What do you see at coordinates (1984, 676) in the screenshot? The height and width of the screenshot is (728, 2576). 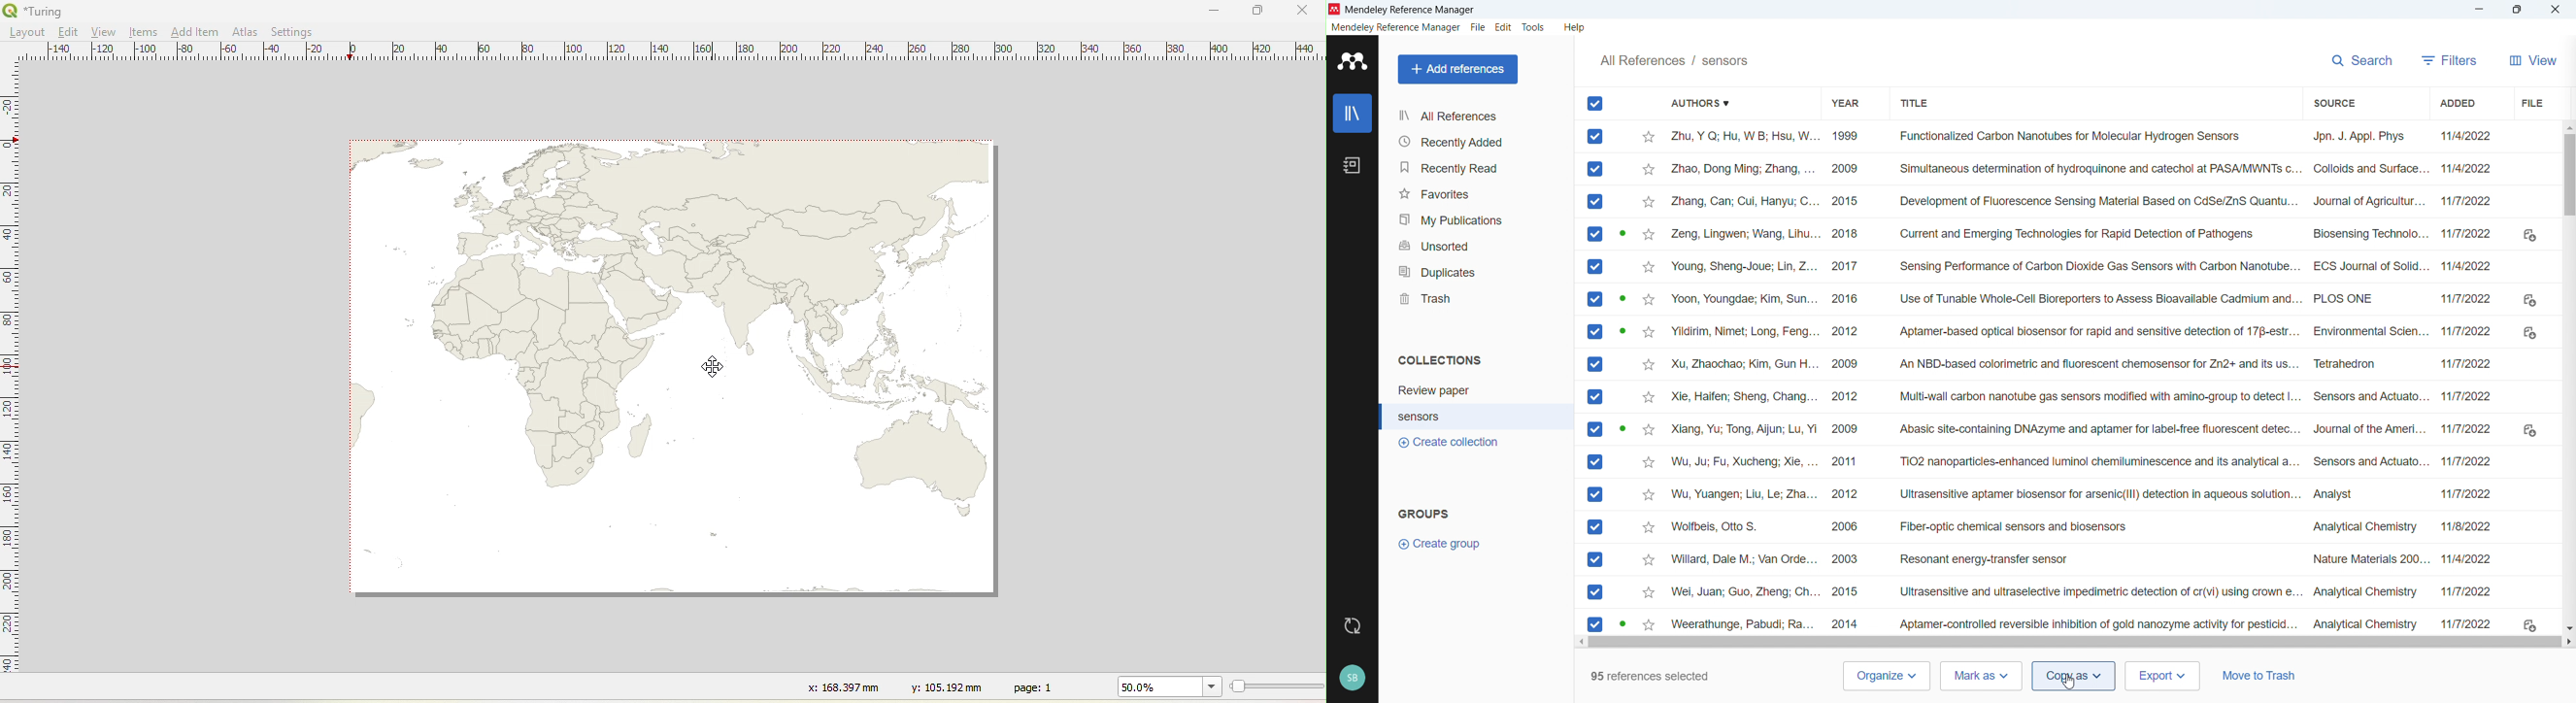 I see `Mark as ` at bounding box center [1984, 676].